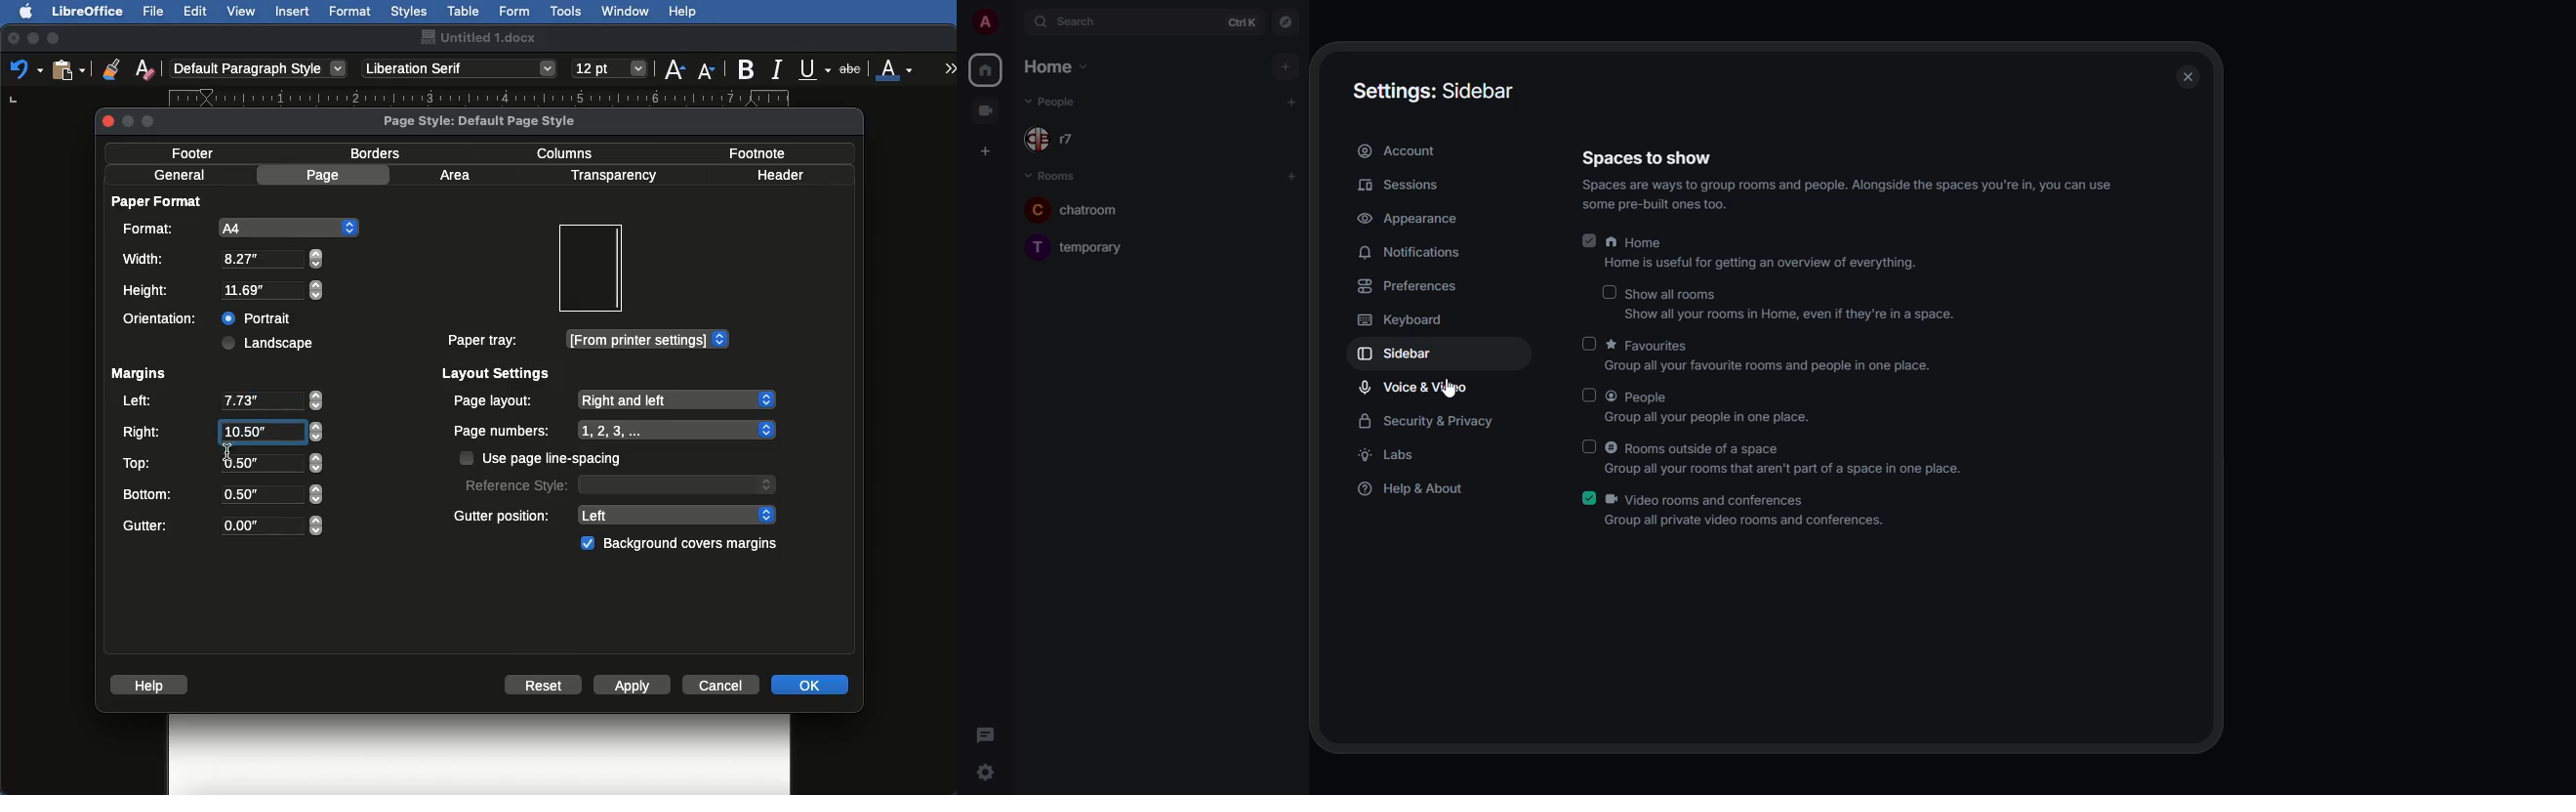 The image size is (2576, 812). I want to click on View, so click(242, 11).